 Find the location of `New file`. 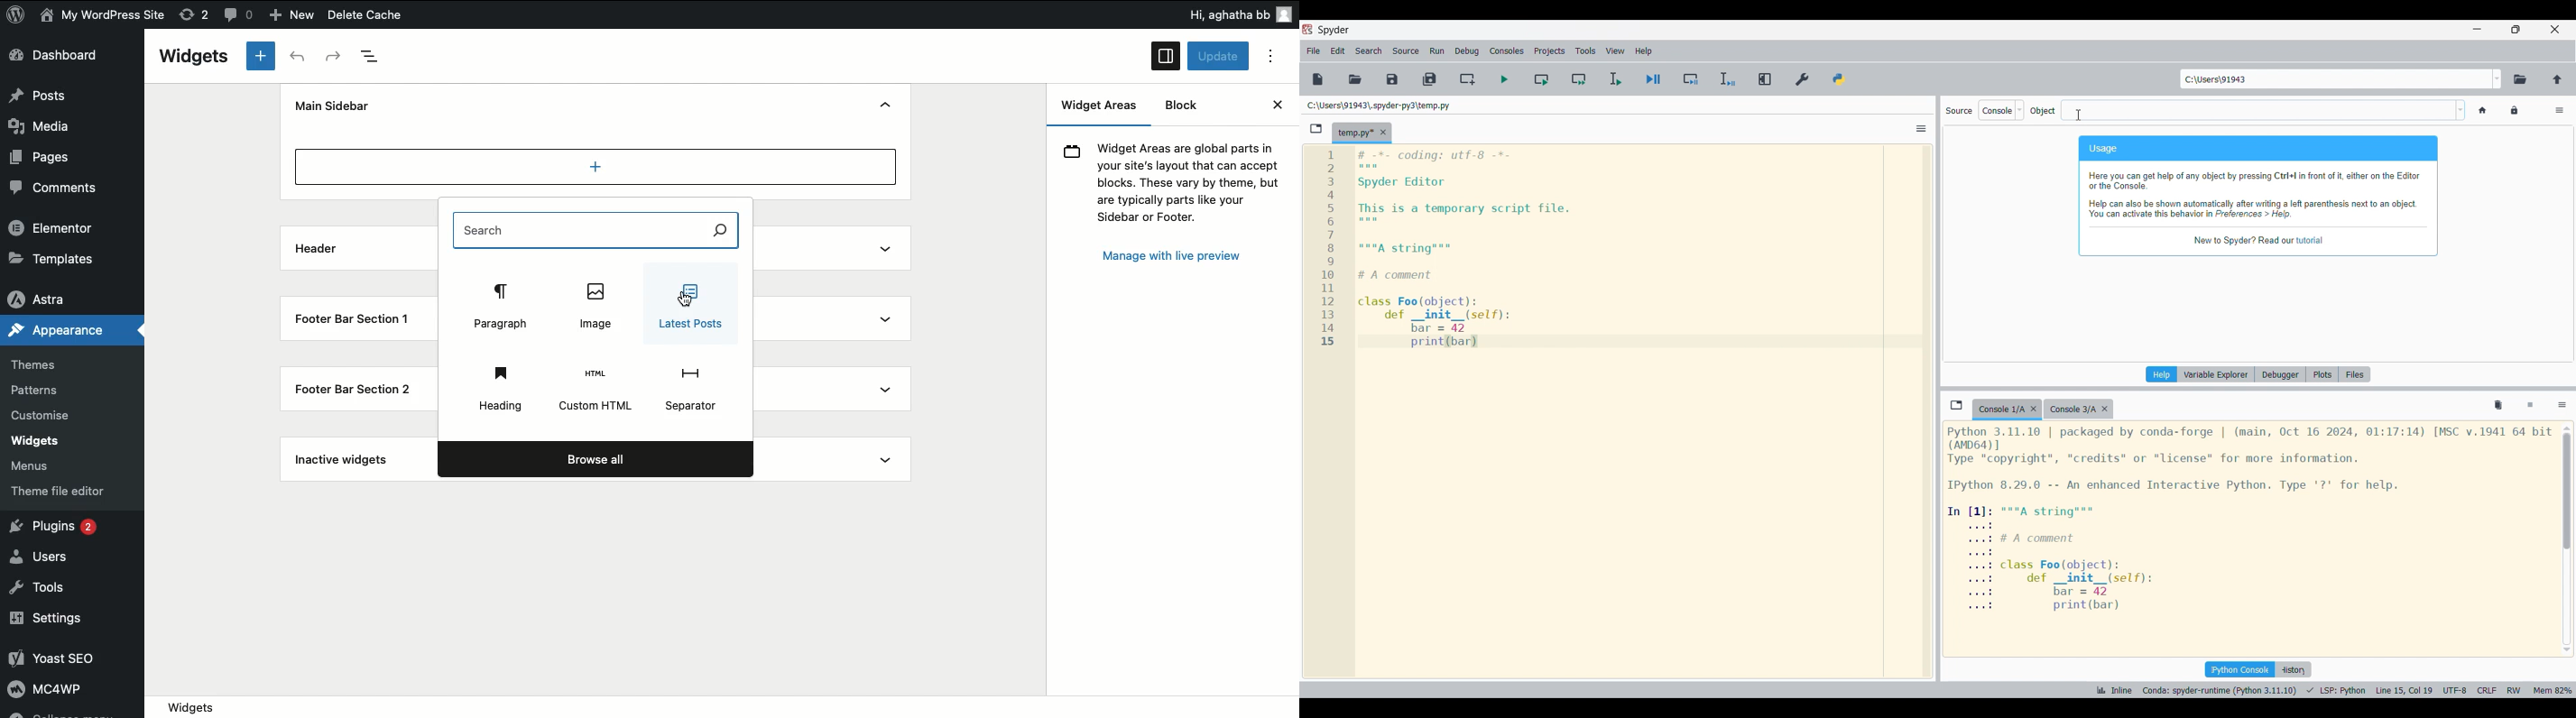

New file is located at coordinates (1318, 79).